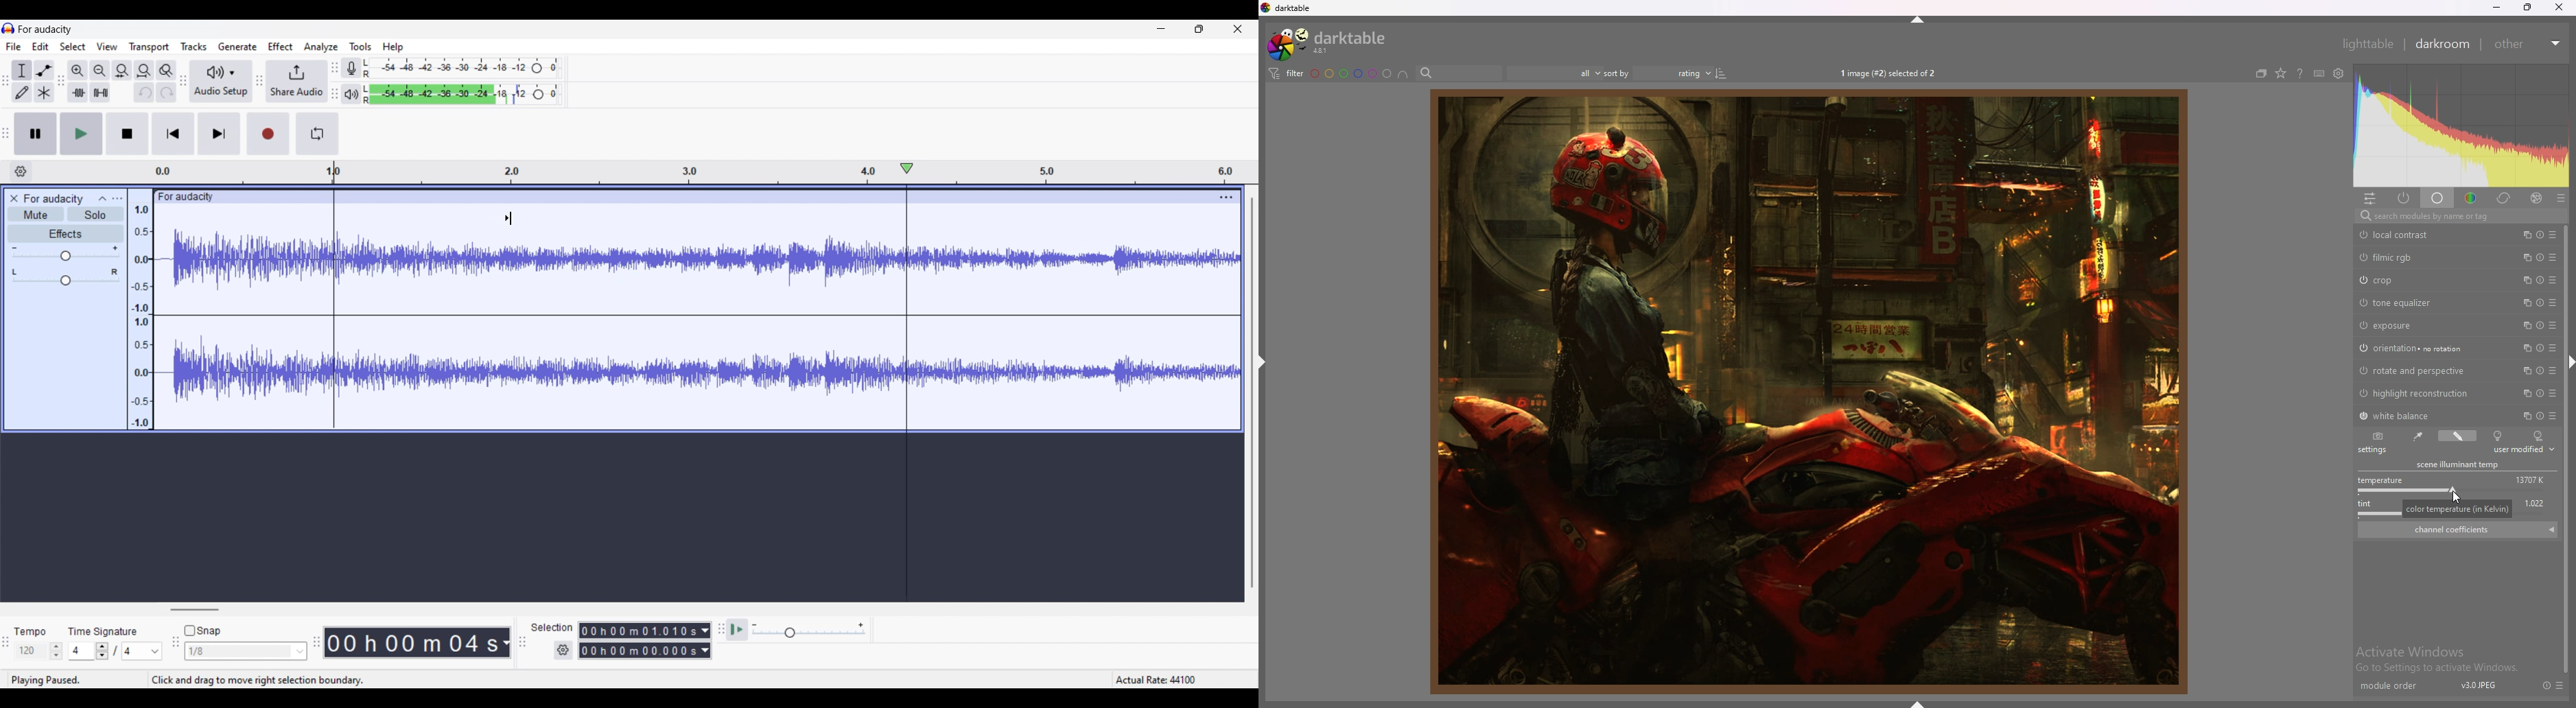 Image resolution: width=2576 pixels, height=728 pixels. What do you see at coordinates (2413, 349) in the screenshot?
I see `orientation` at bounding box center [2413, 349].